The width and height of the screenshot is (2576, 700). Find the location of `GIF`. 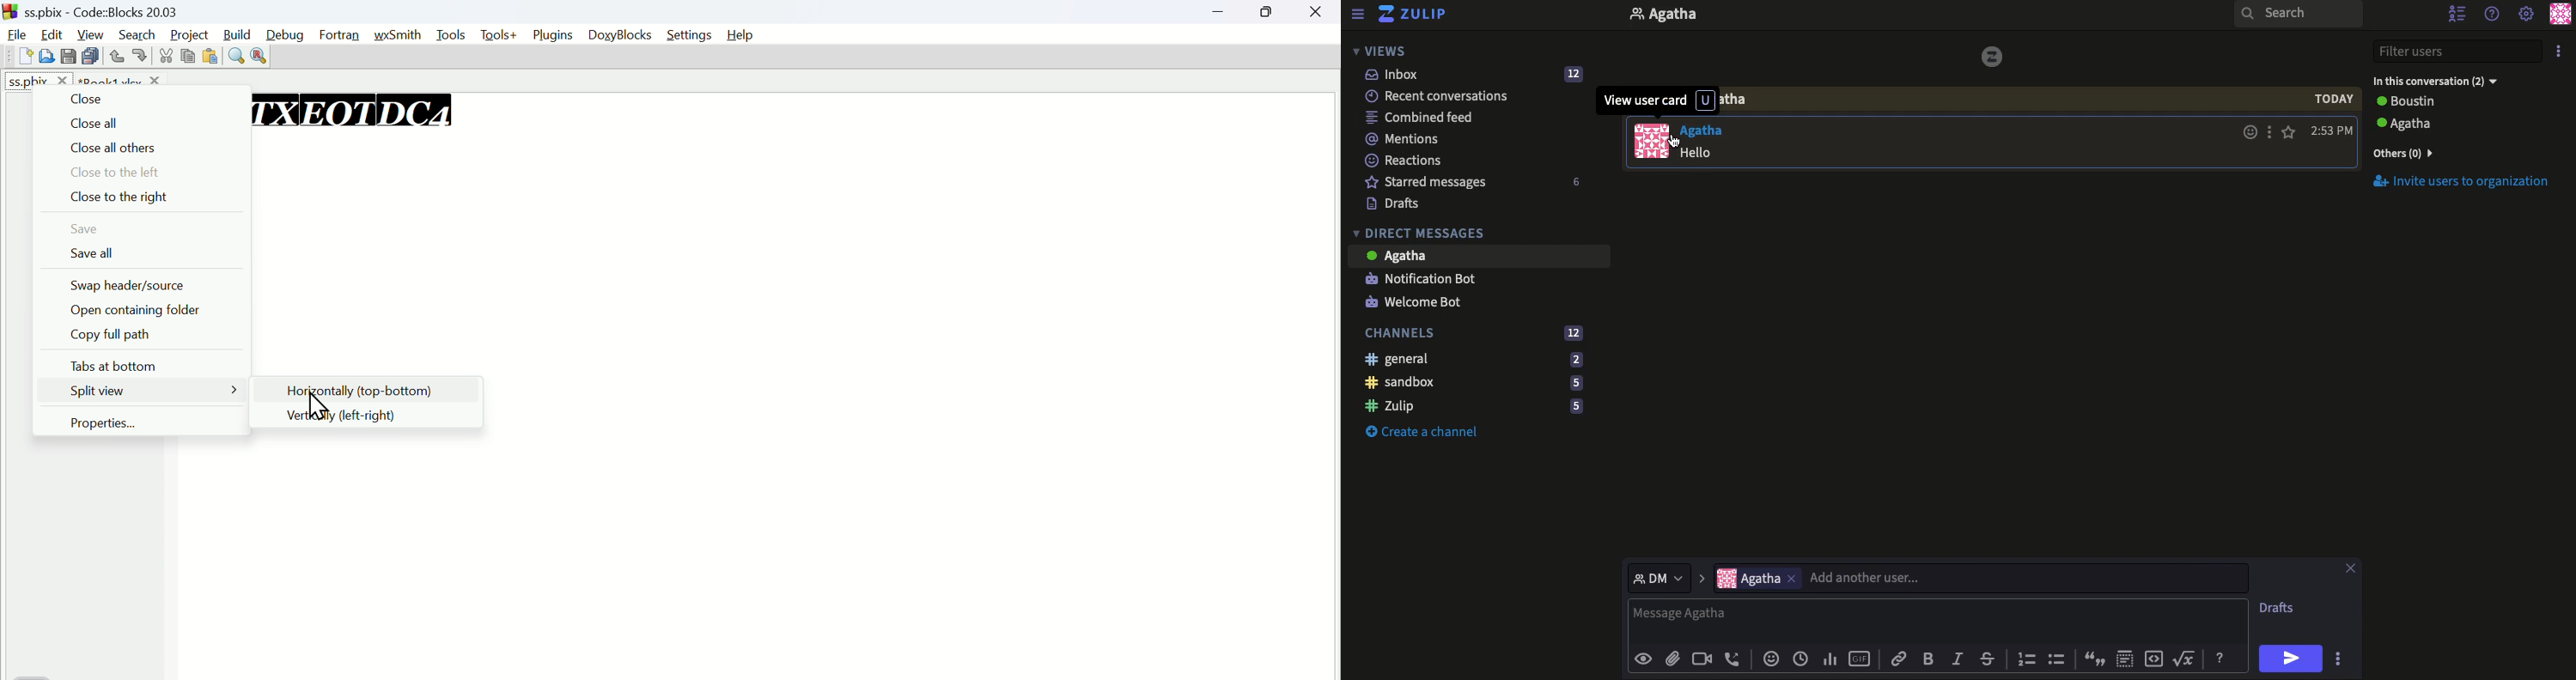

GIF is located at coordinates (1862, 659).